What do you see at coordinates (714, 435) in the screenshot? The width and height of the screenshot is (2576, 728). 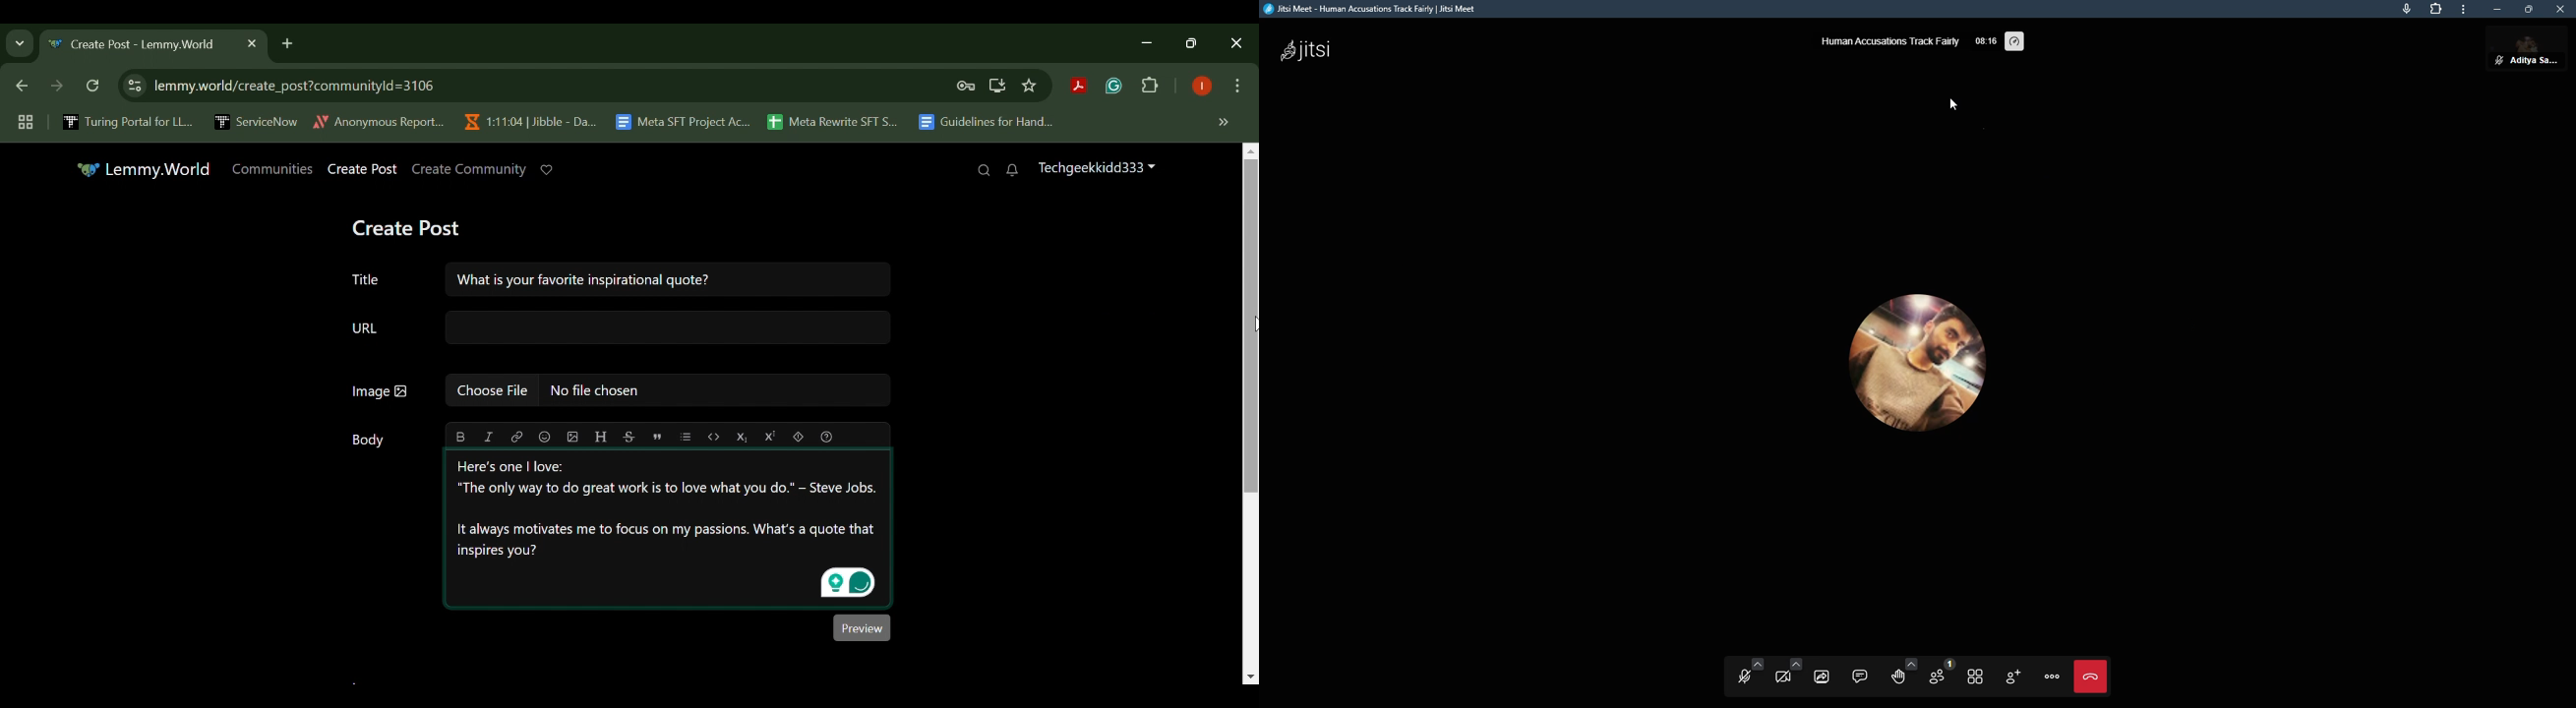 I see `code ` at bounding box center [714, 435].